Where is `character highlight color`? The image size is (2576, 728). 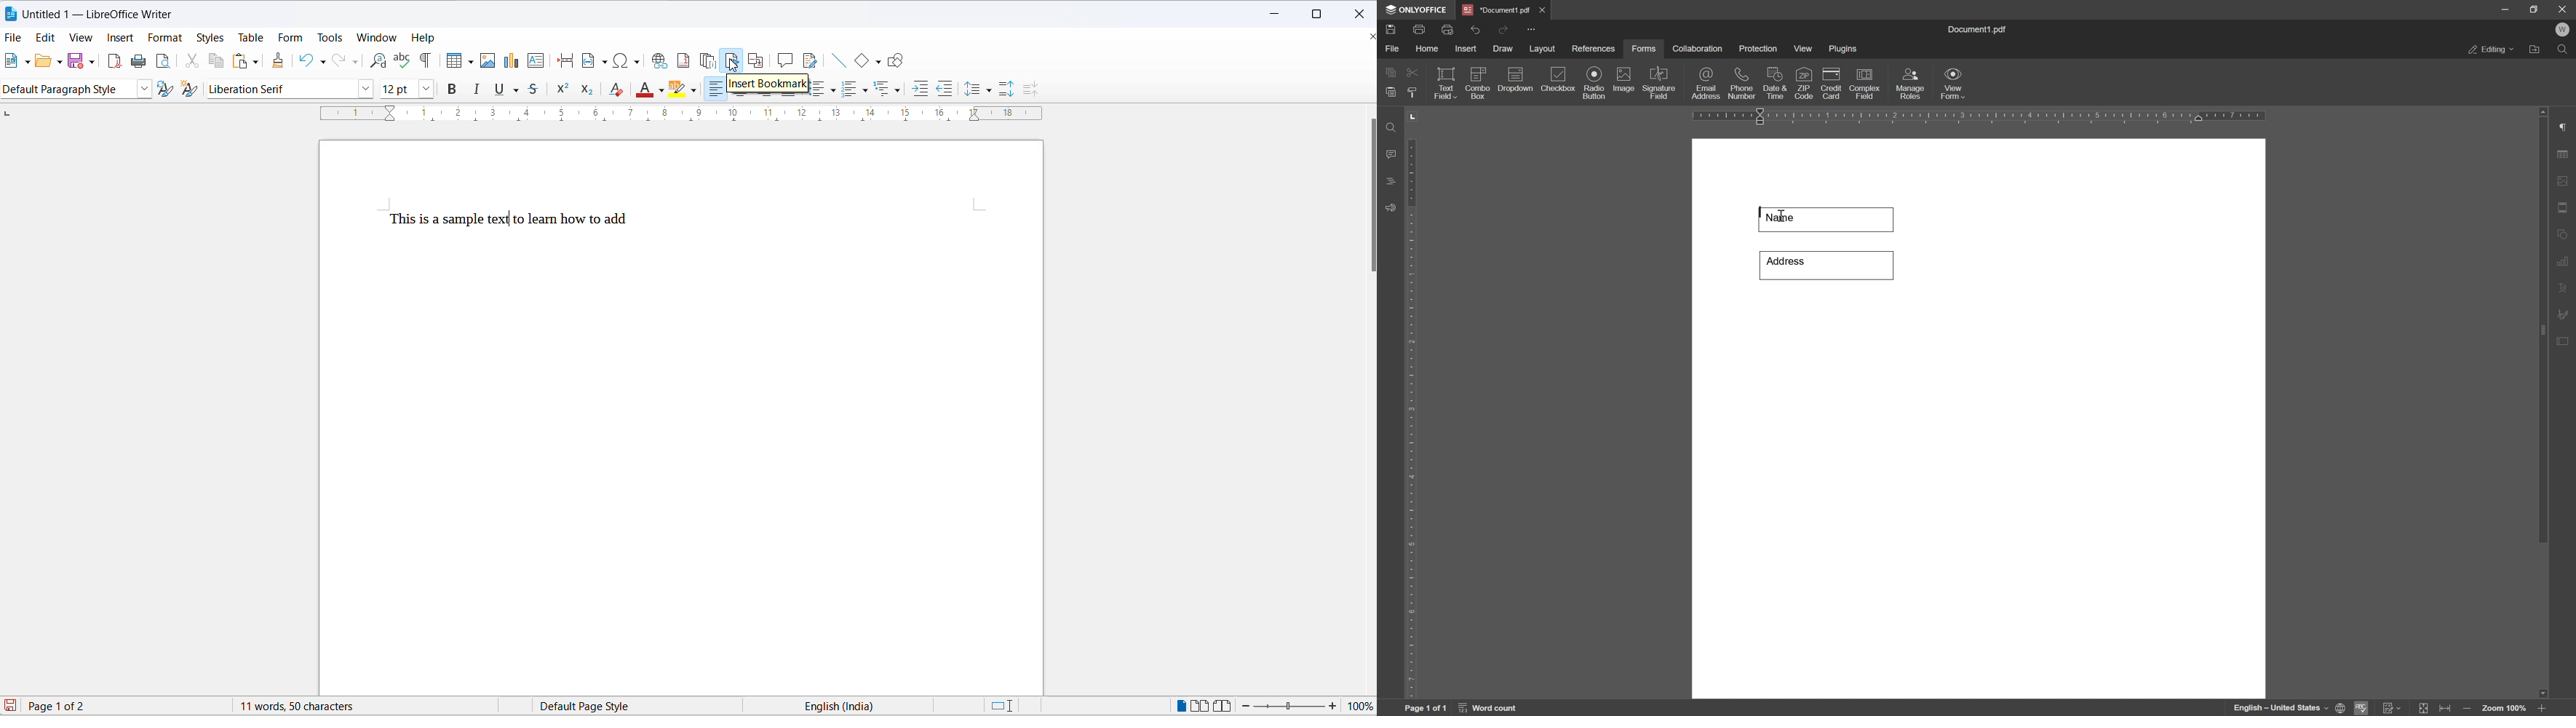 character highlight color is located at coordinates (695, 89).